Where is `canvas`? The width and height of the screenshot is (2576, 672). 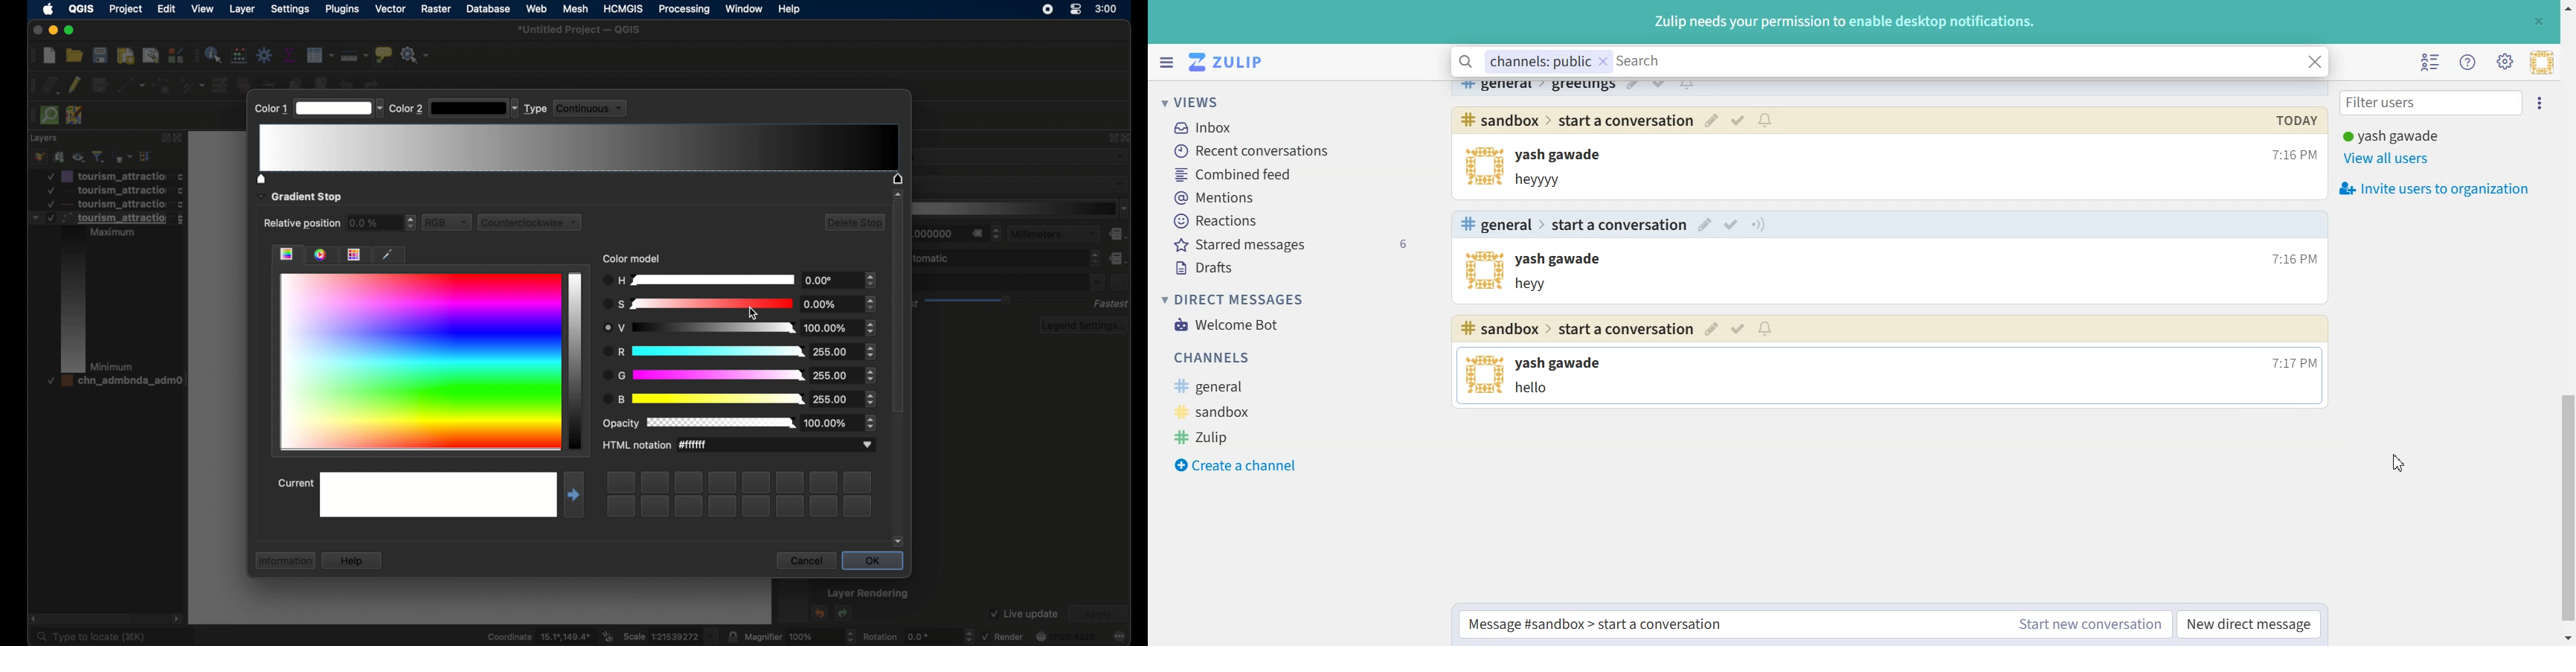 canvas is located at coordinates (481, 603).